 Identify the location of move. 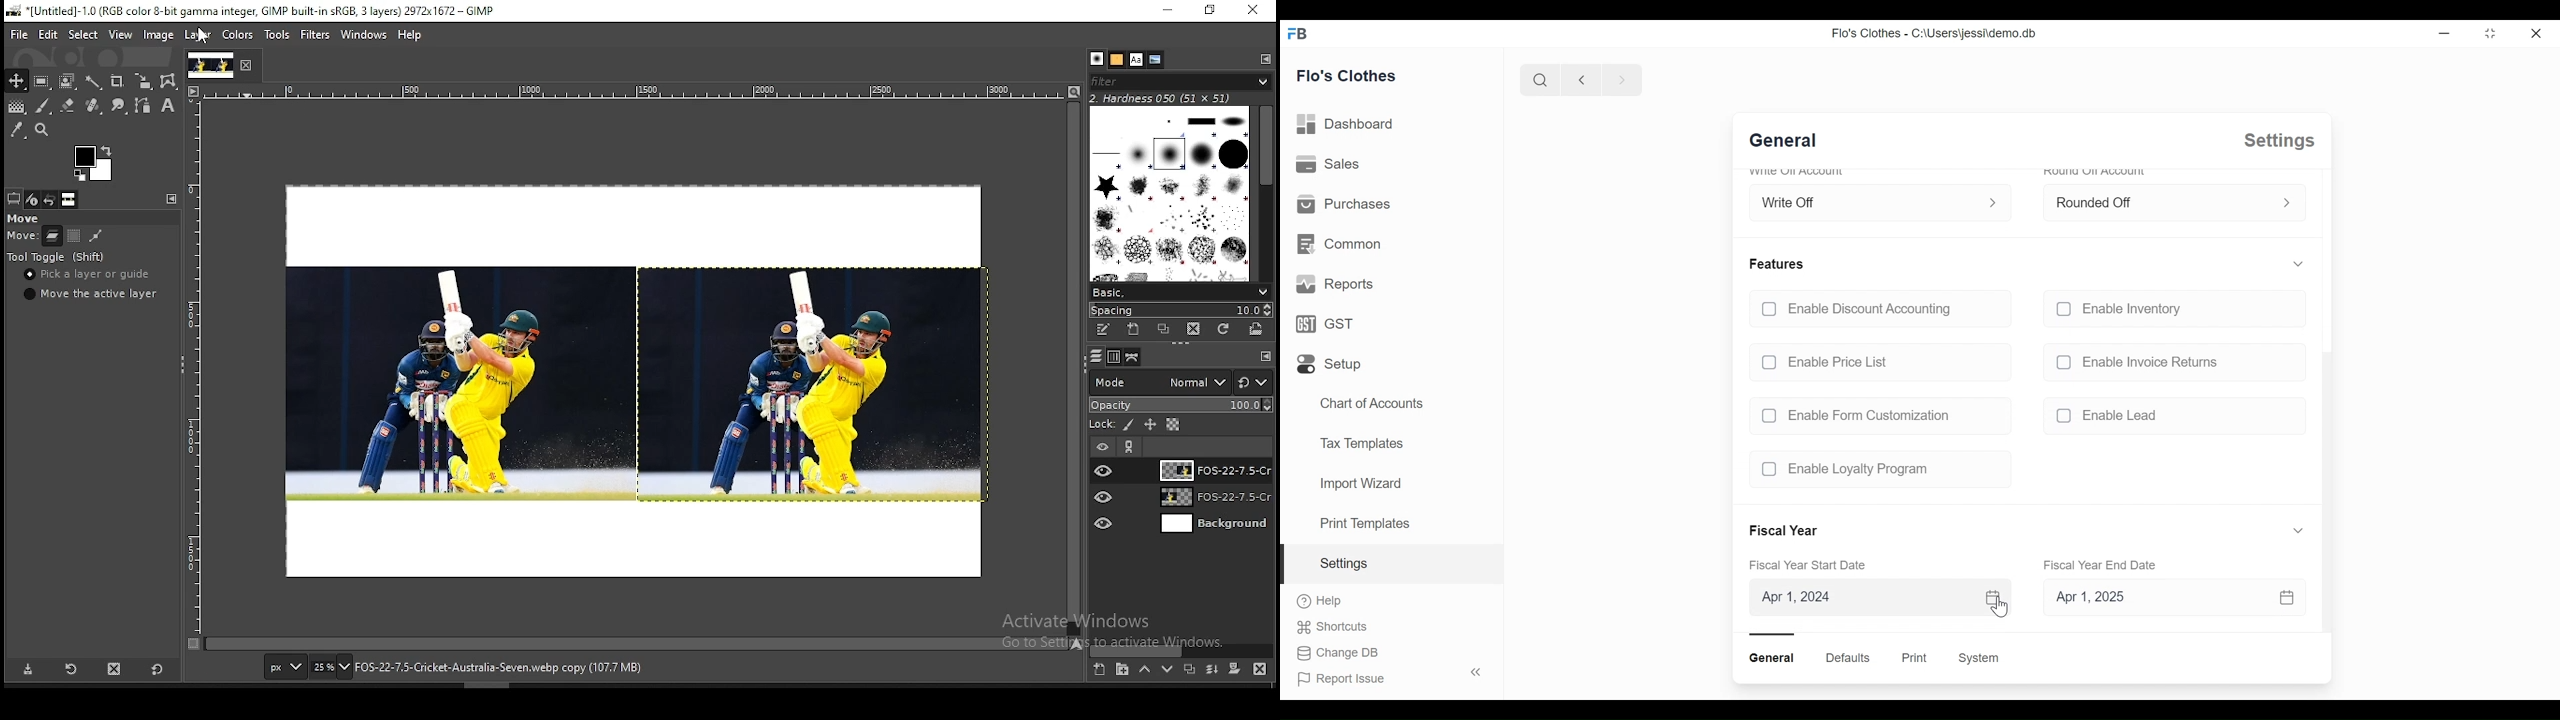
(22, 238).